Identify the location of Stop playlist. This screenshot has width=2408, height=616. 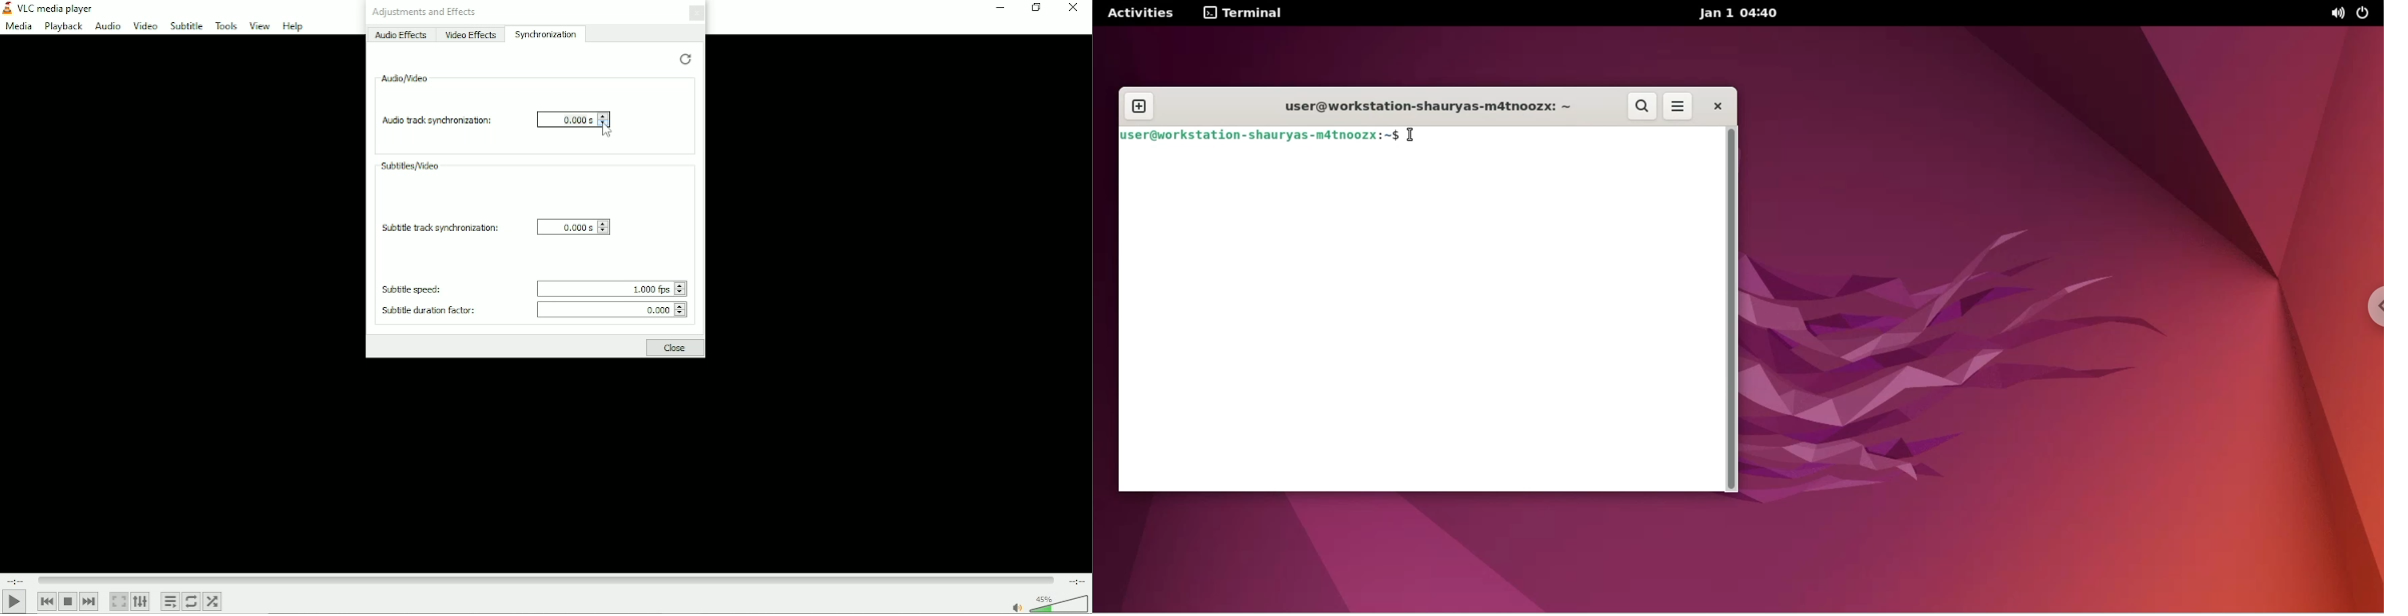
(68, 602).